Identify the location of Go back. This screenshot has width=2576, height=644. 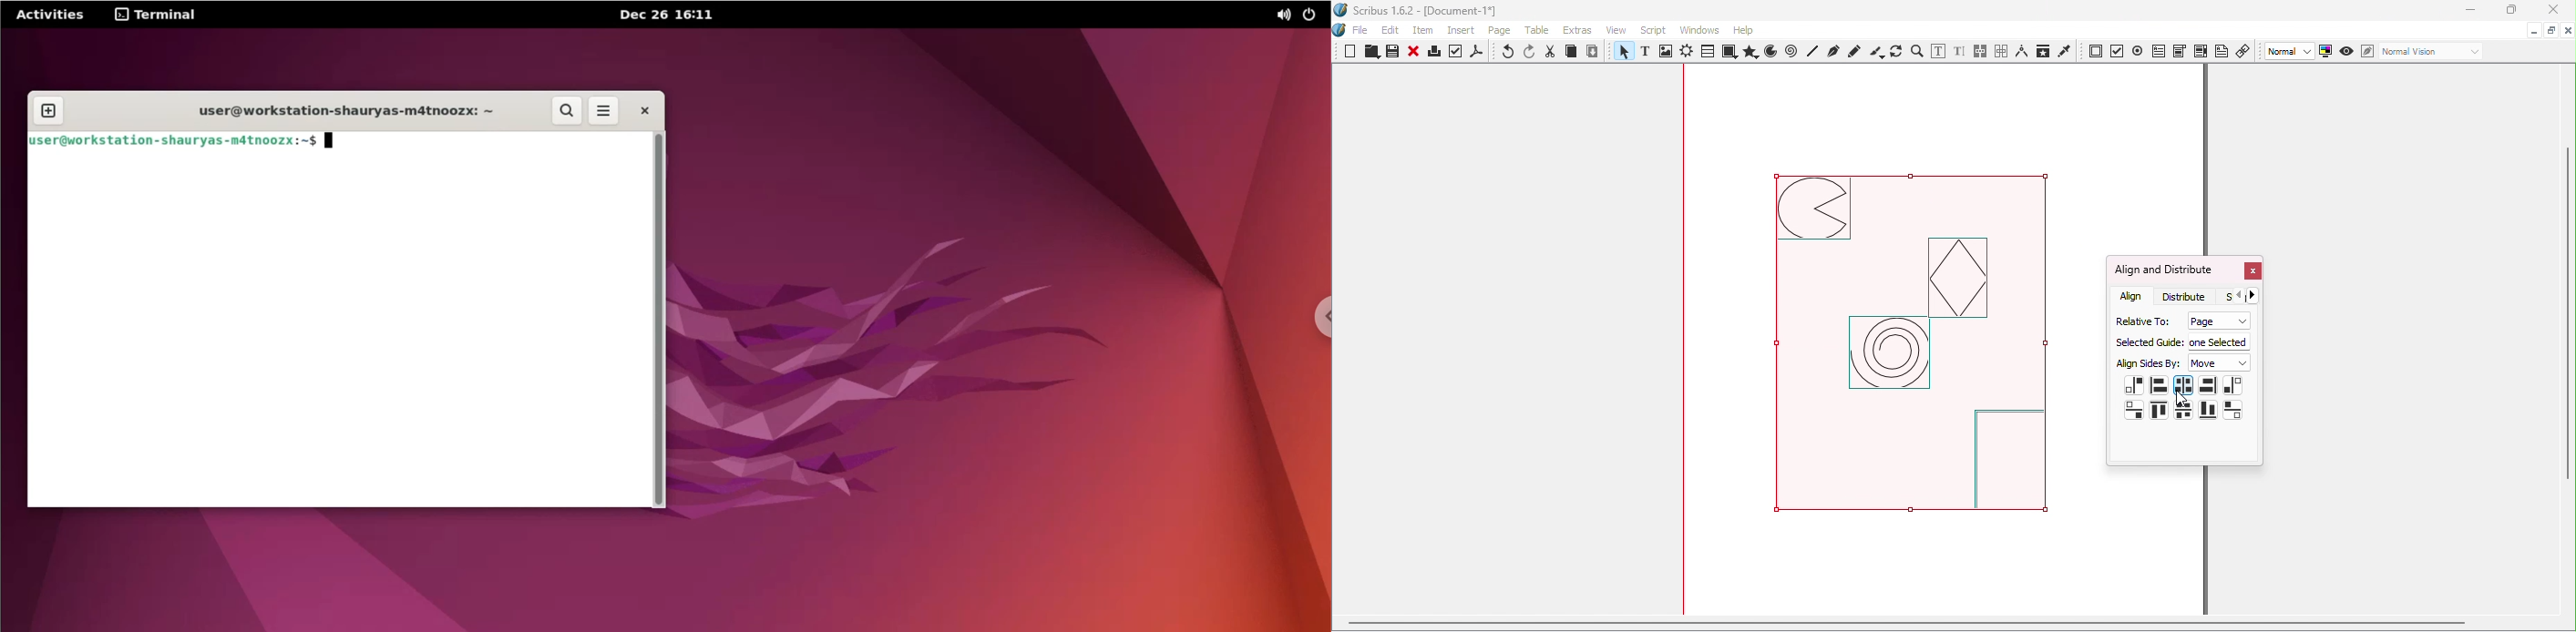
(2239, 296).